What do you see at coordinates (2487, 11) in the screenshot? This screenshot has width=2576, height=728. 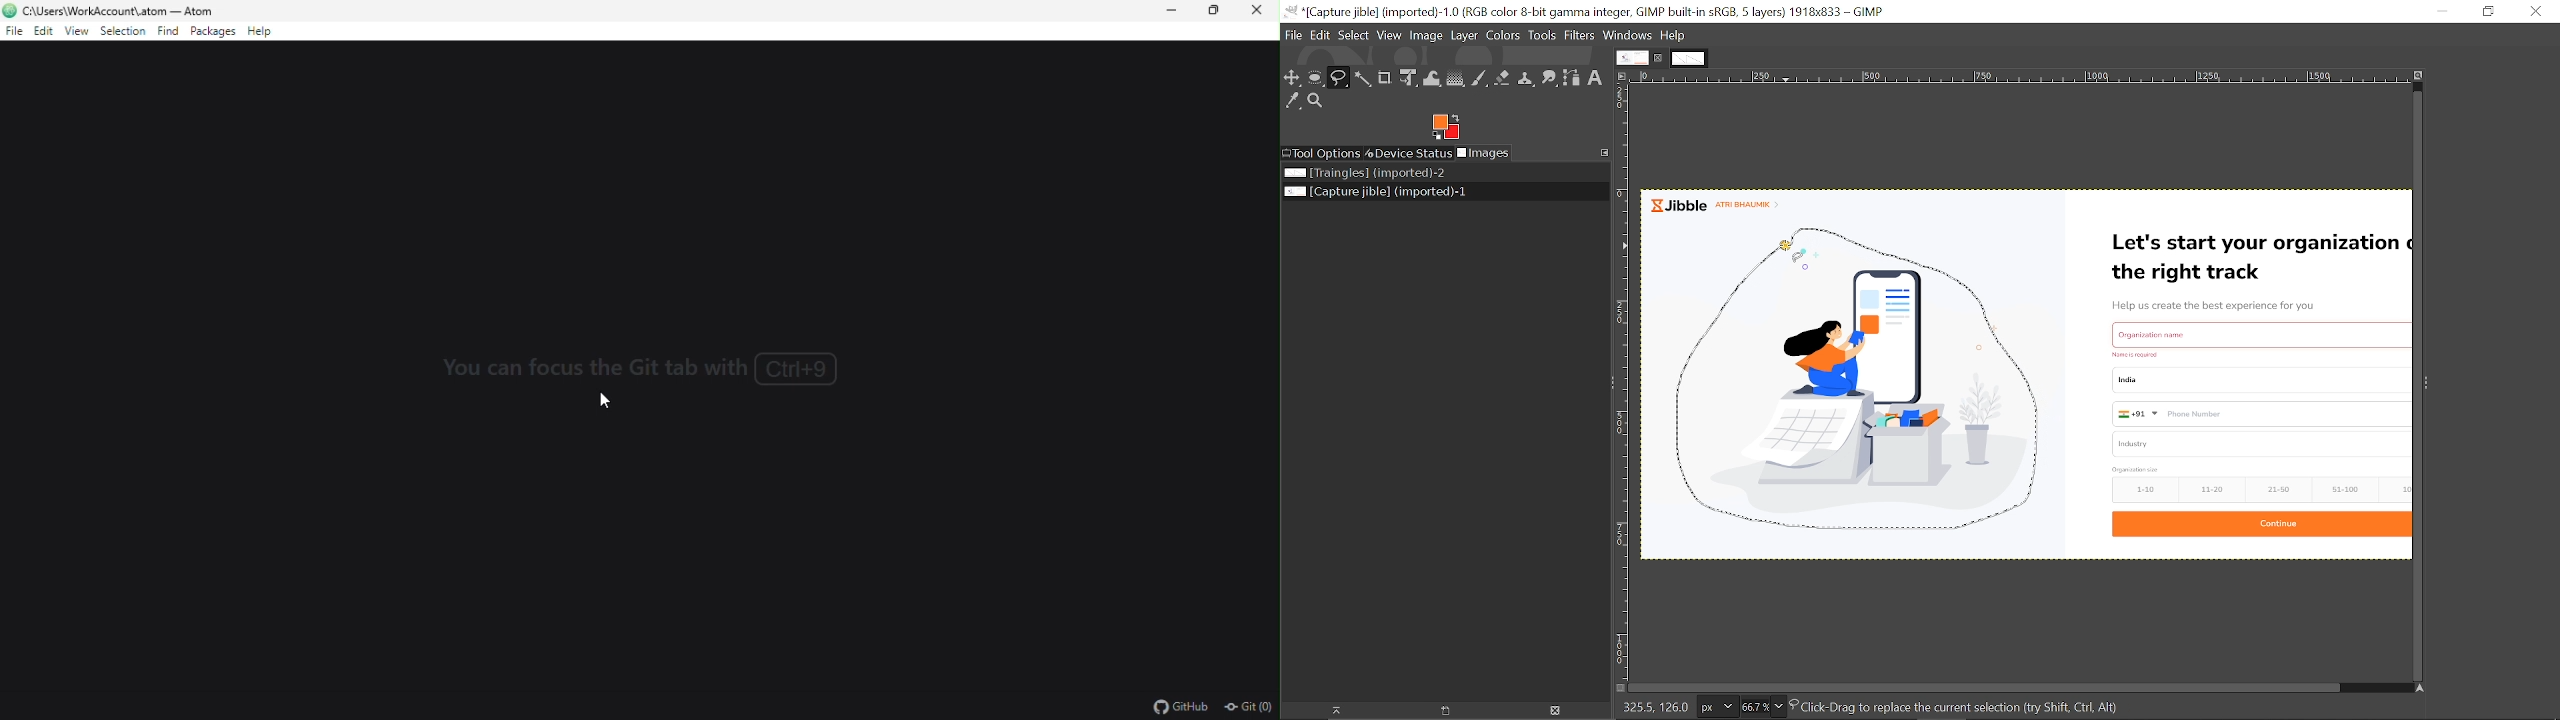 I see `Restore down` at bounding box center [2487, 11].